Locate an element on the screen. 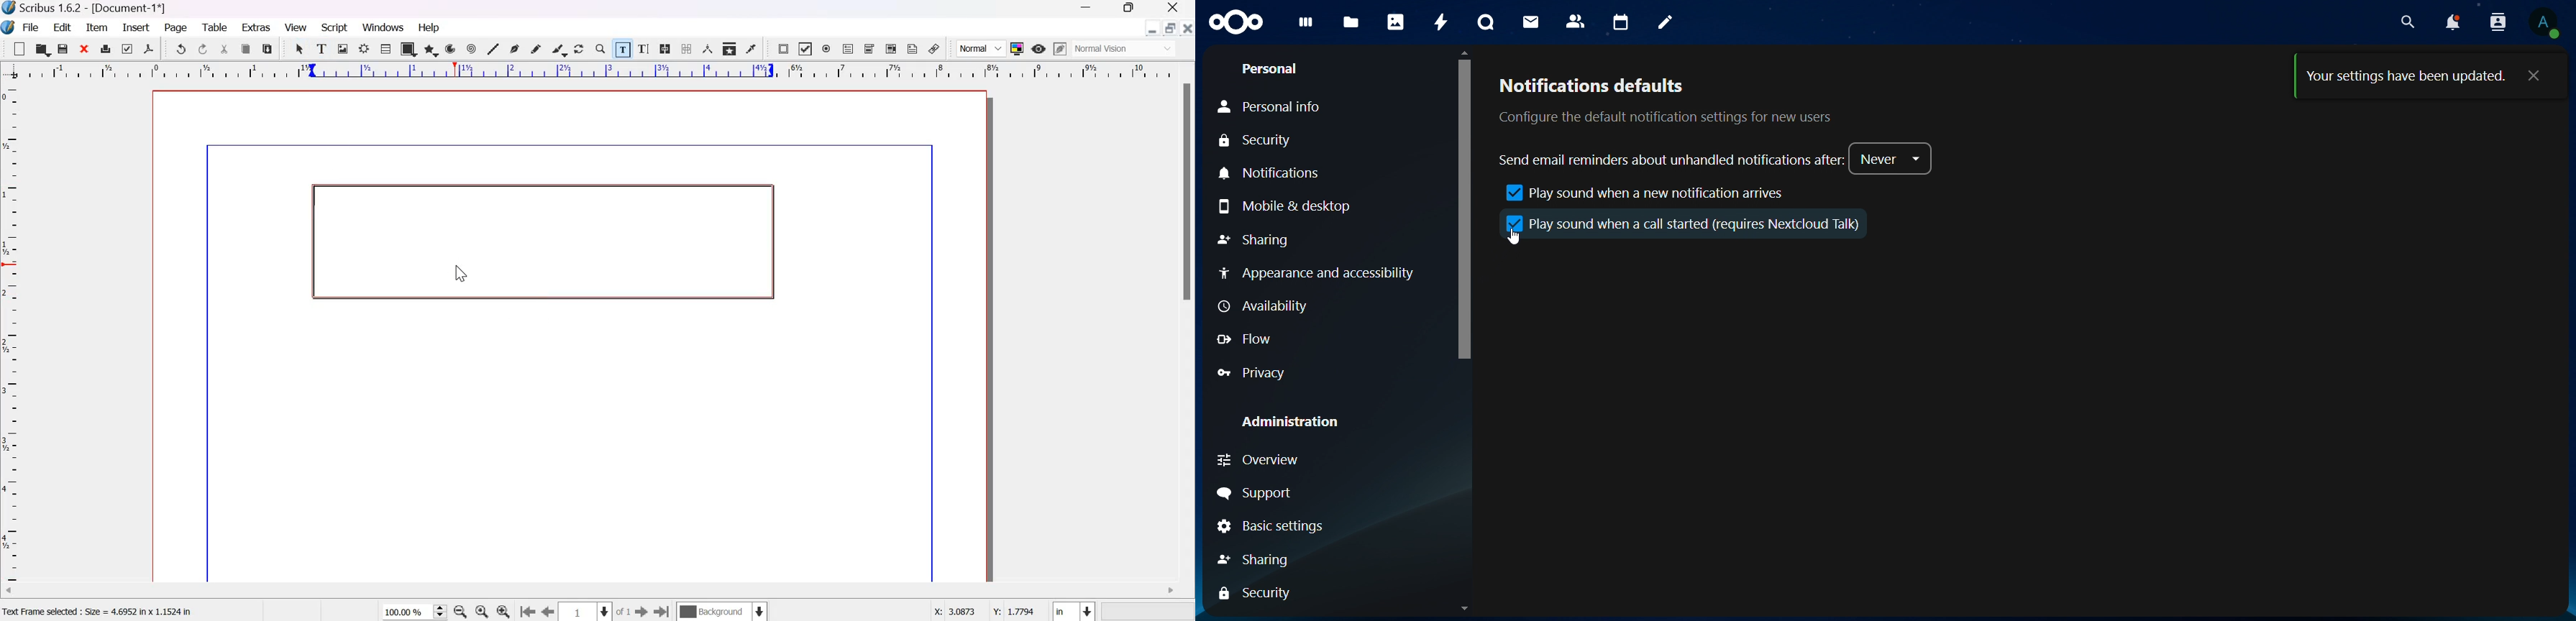 The image size is (2576, 644). Go to the next page is located at coordinates (641, 612).